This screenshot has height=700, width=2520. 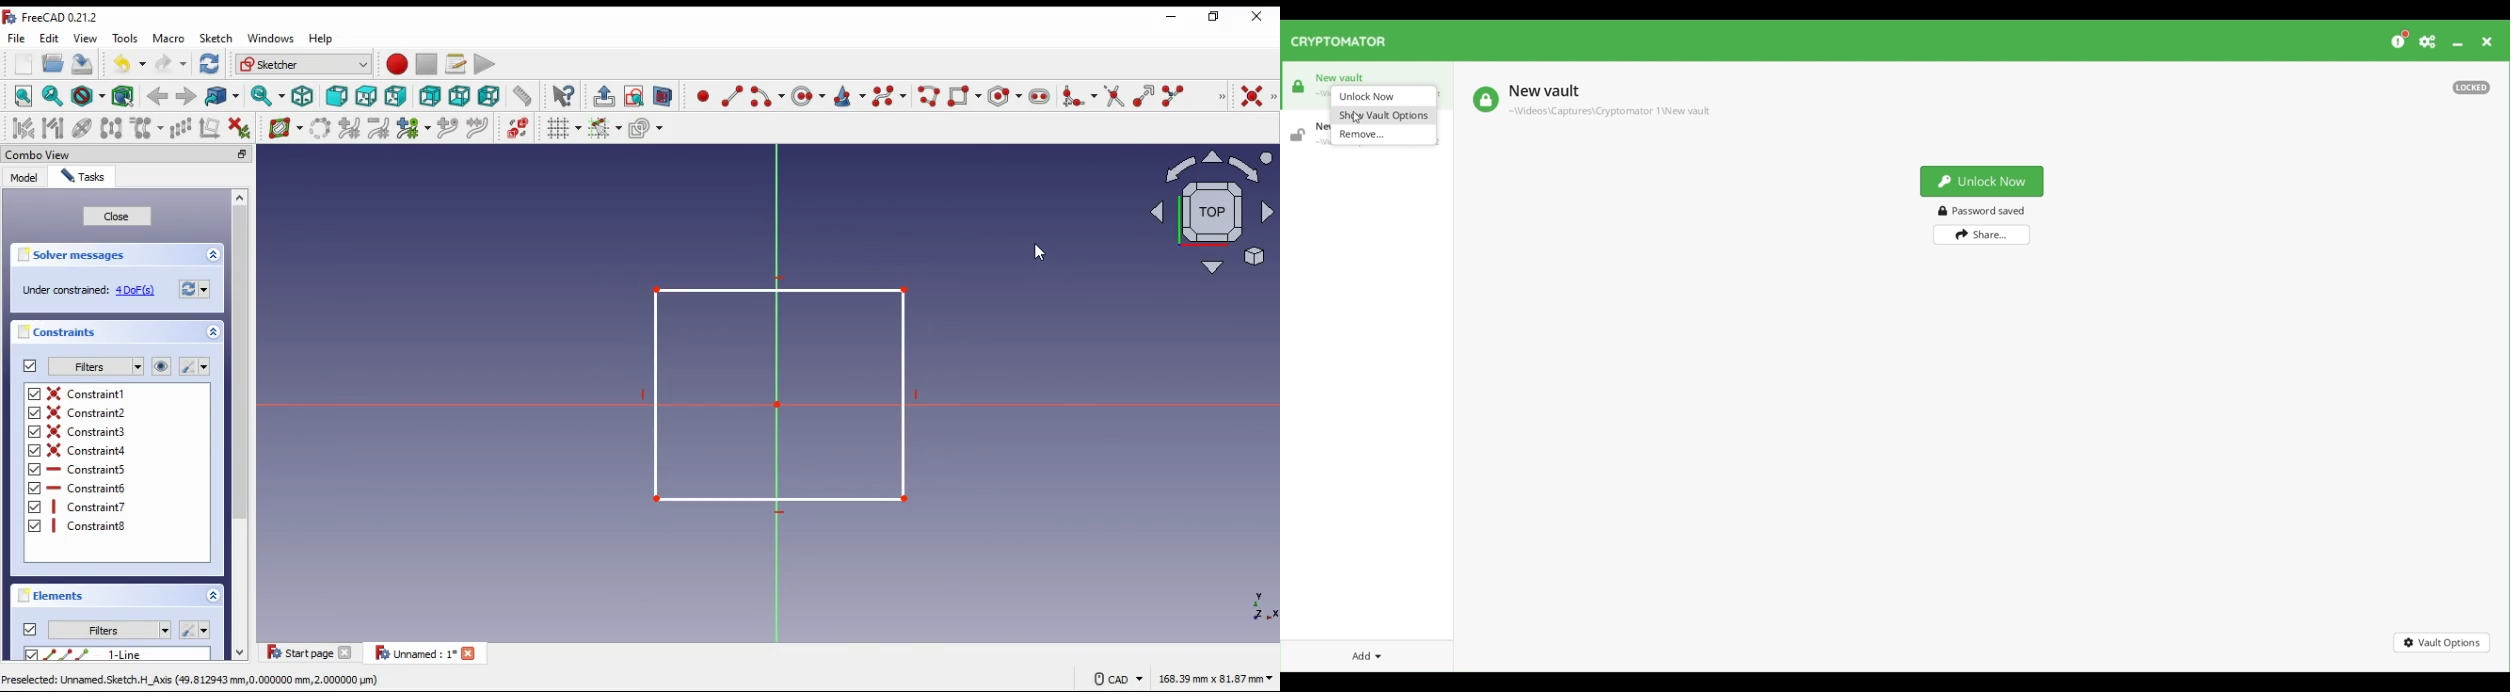 What do you see at coordinates (662, 96) in the screenshot?
I see `view selection` at bounding box center [662, 96].